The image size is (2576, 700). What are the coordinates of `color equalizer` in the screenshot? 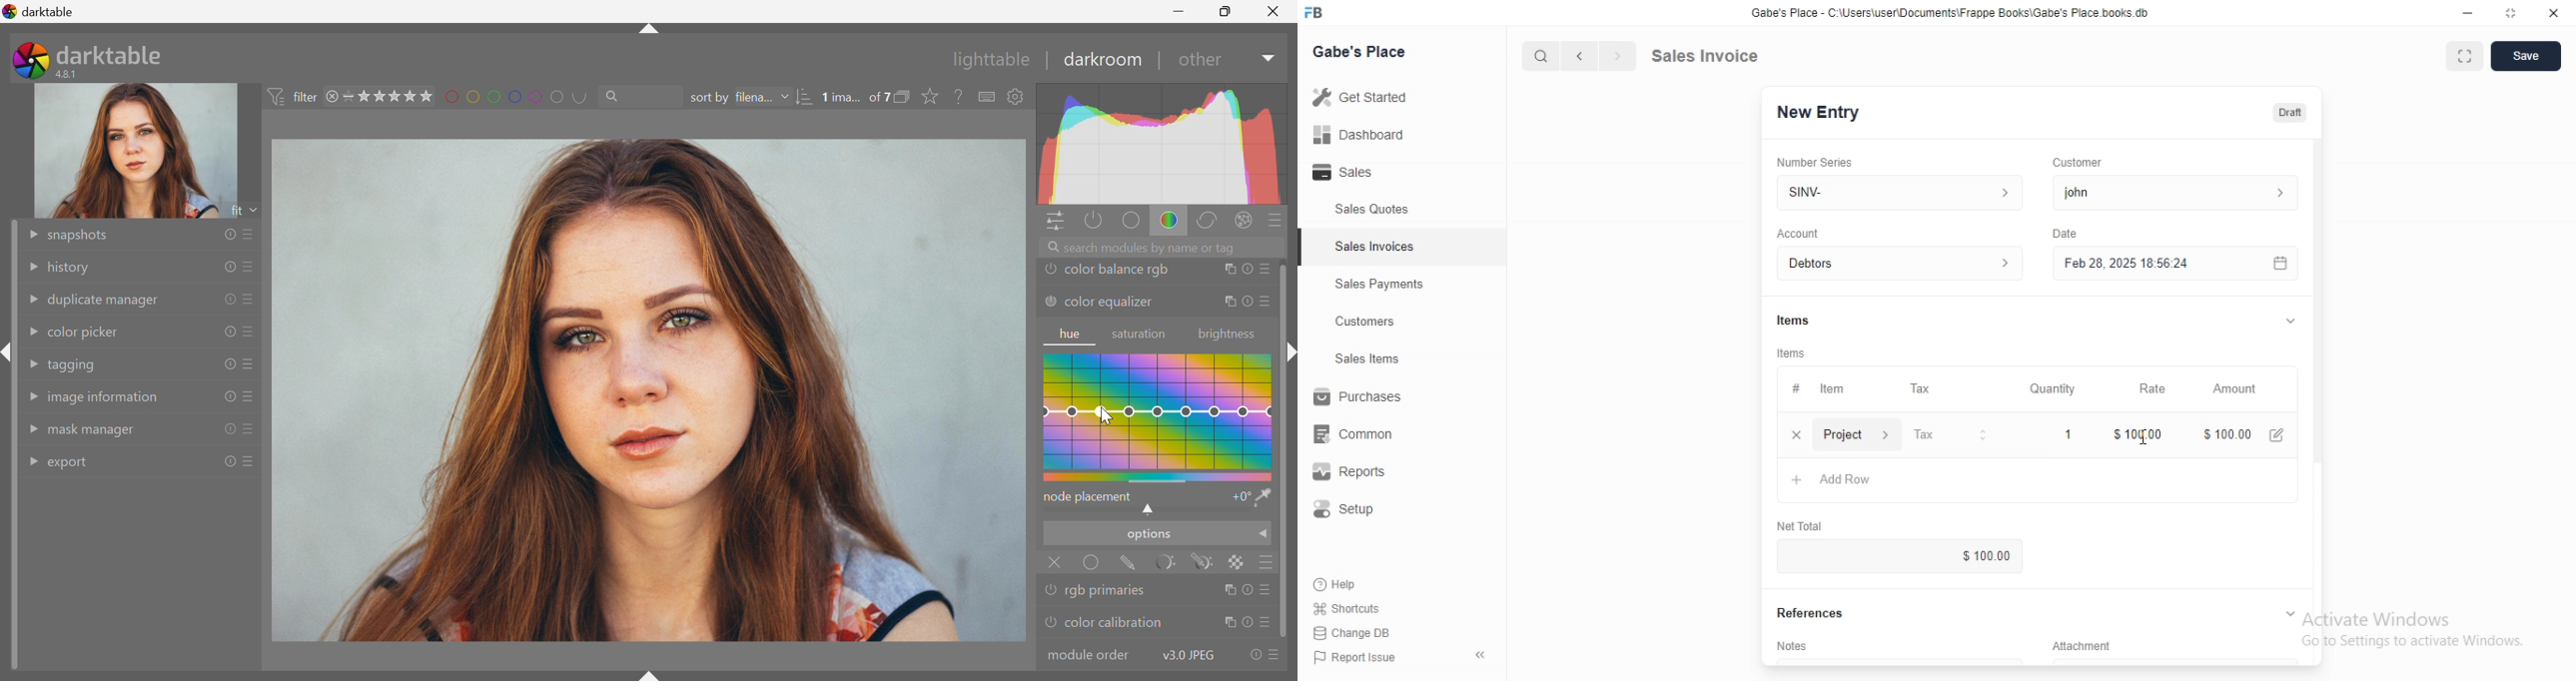 It's located at (1110, 305).